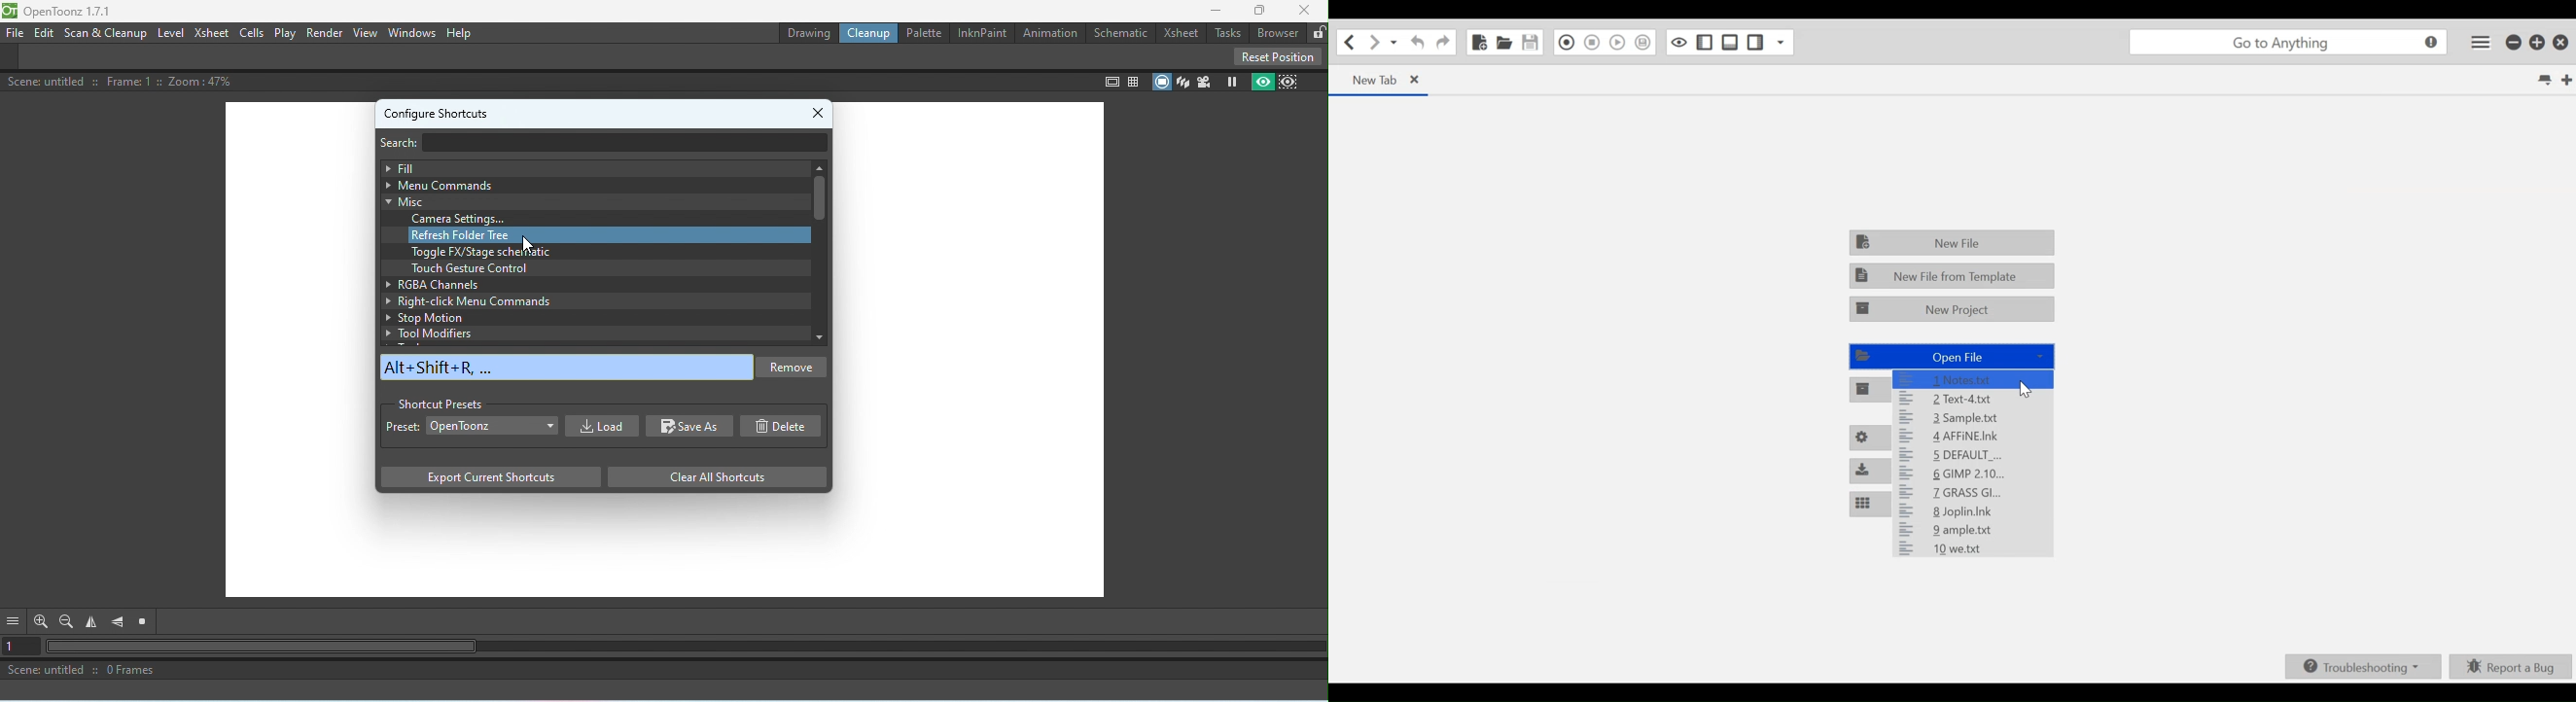 This screenshot has width=2576, height=728. What do you see at coordinates (1349, 42) in the screenshot?
I see `Go Back one location` at bounding box center [1349, 42].